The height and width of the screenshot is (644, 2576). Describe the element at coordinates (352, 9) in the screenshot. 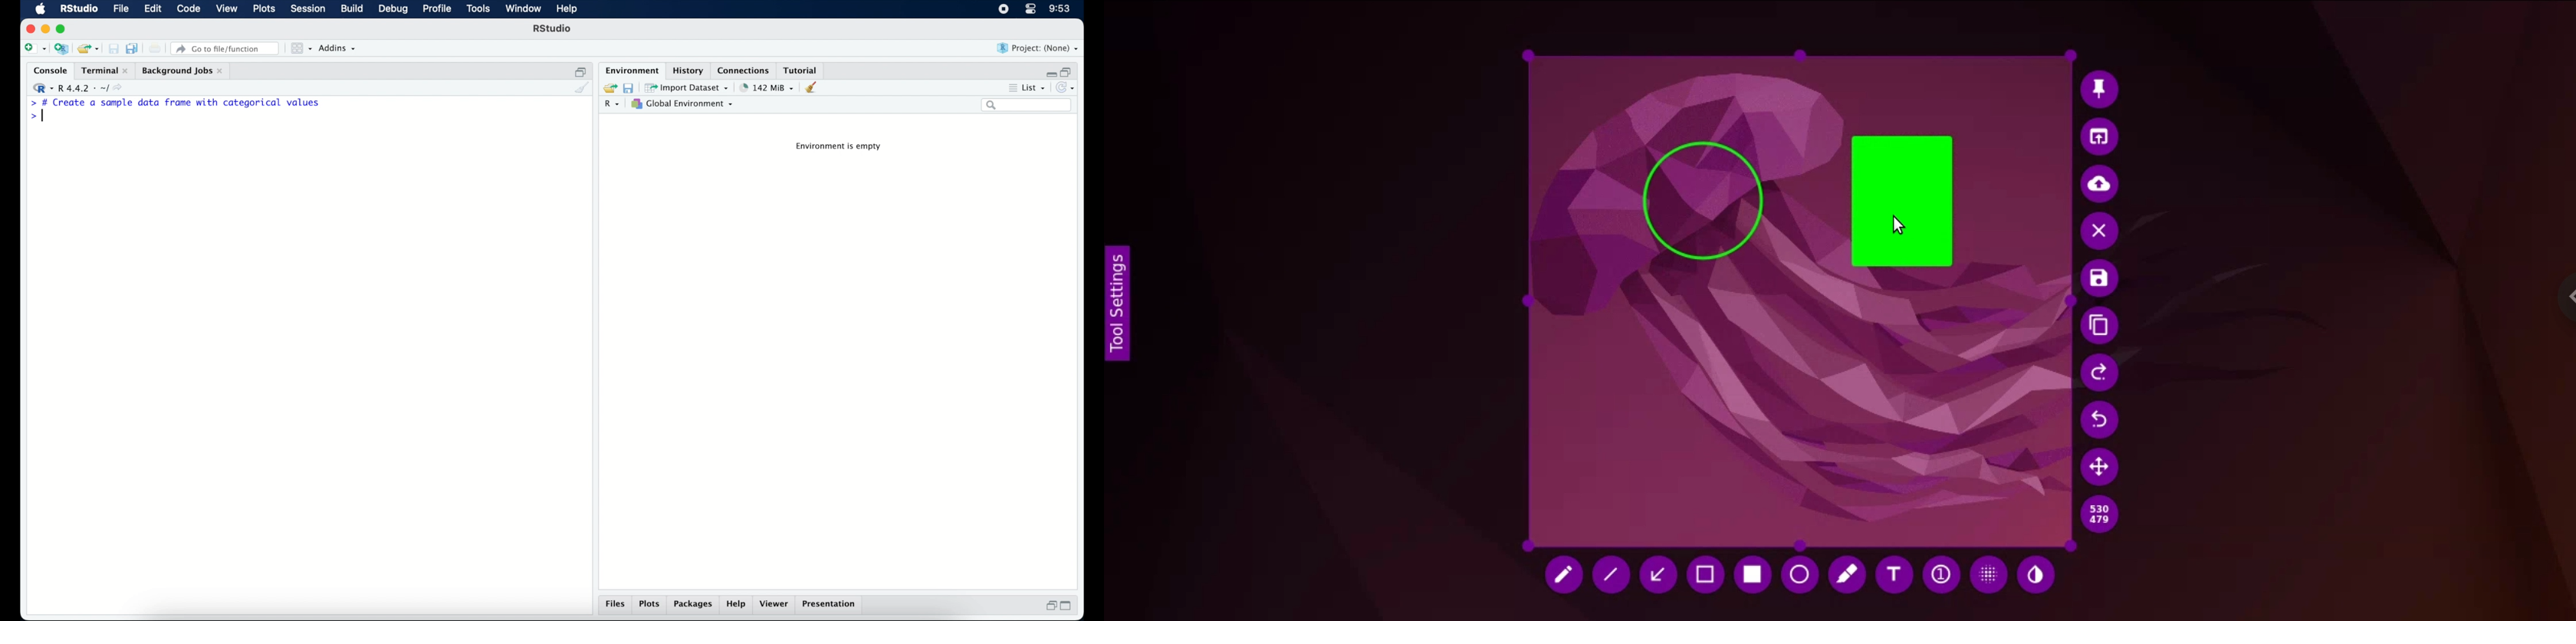

I see `build` at that location.